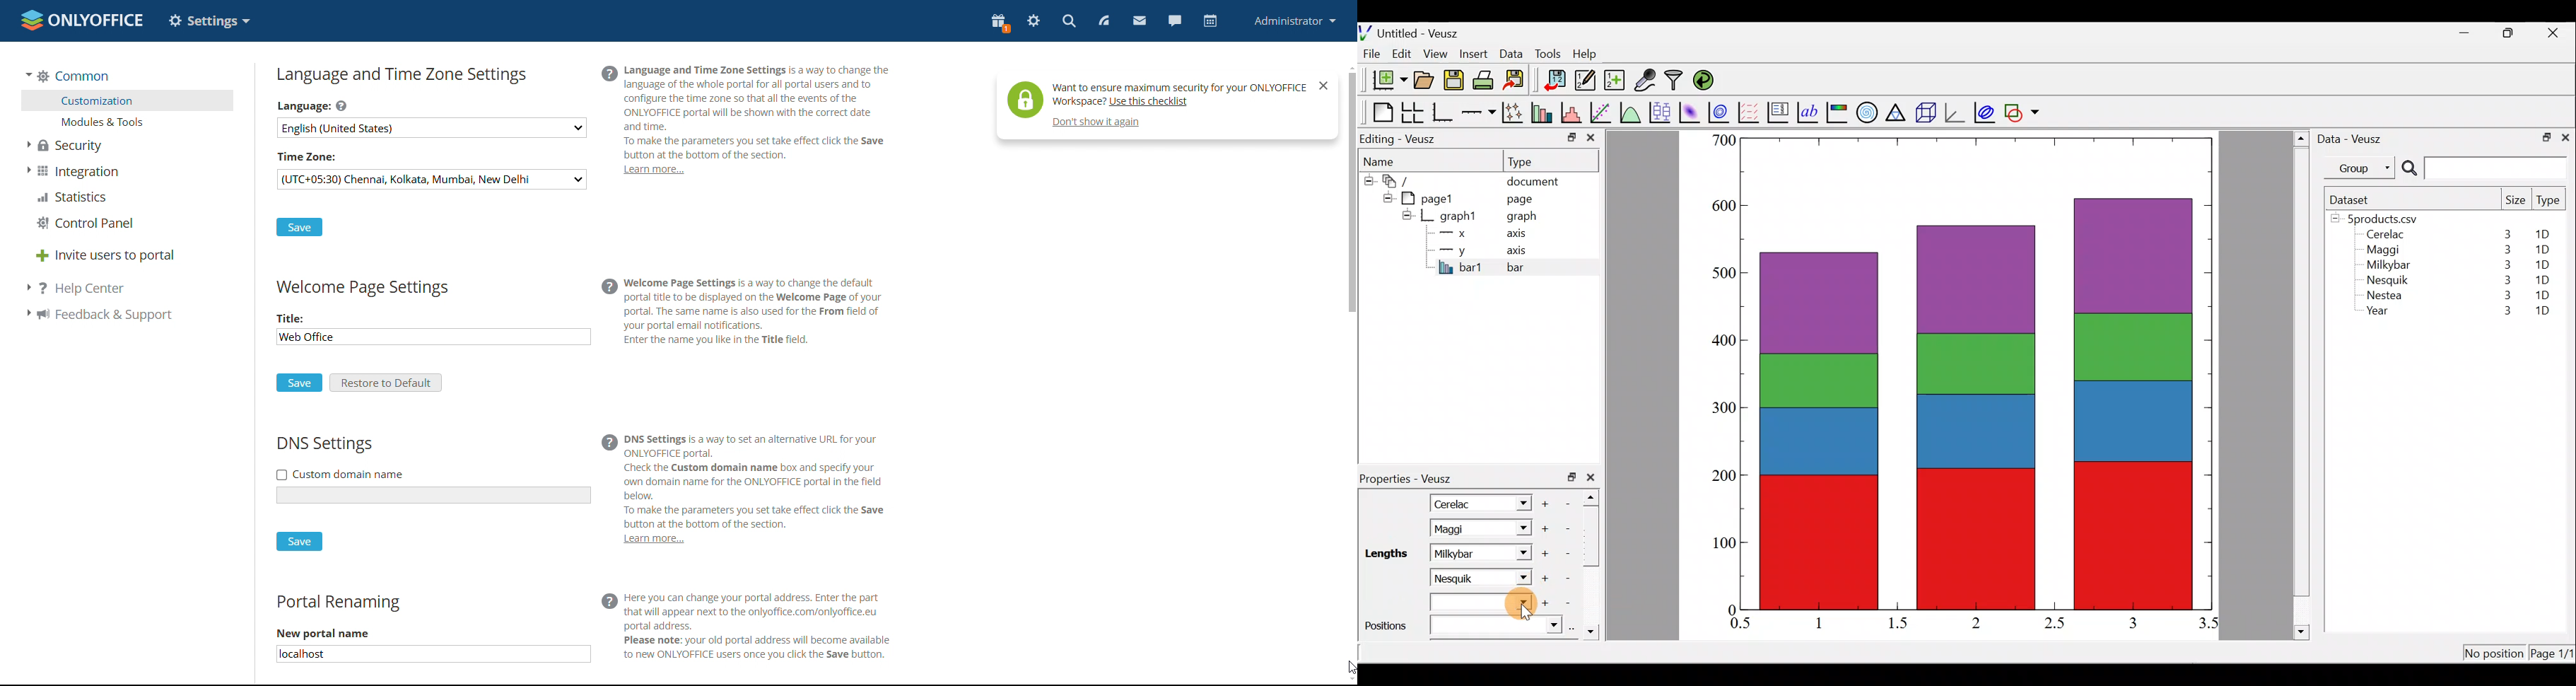 This screenshot has width=2576, height=700. Describe the element at coordinates (1414, 31) in the screenshot. I see `Untitled - Veusz` at that location.